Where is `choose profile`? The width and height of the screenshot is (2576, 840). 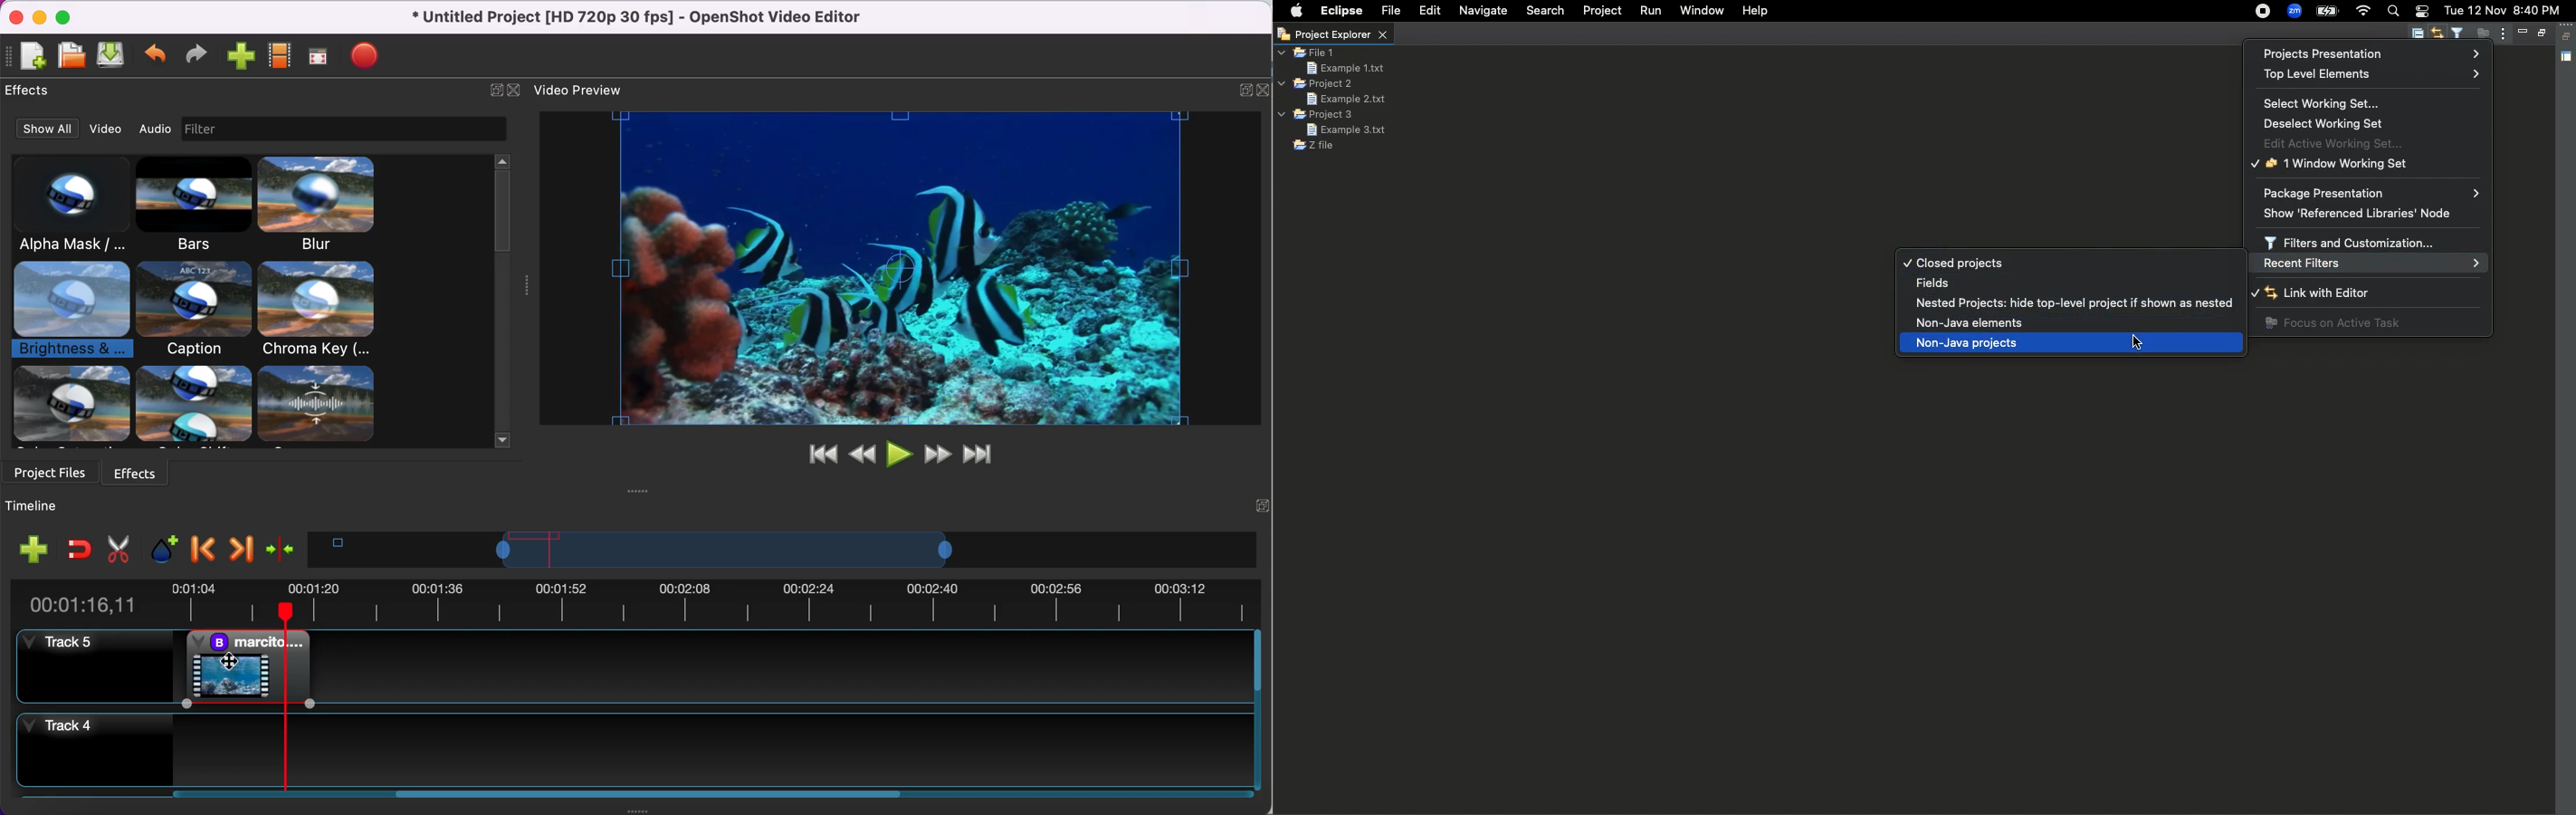
choose profile is located at coordinates (279, 56).